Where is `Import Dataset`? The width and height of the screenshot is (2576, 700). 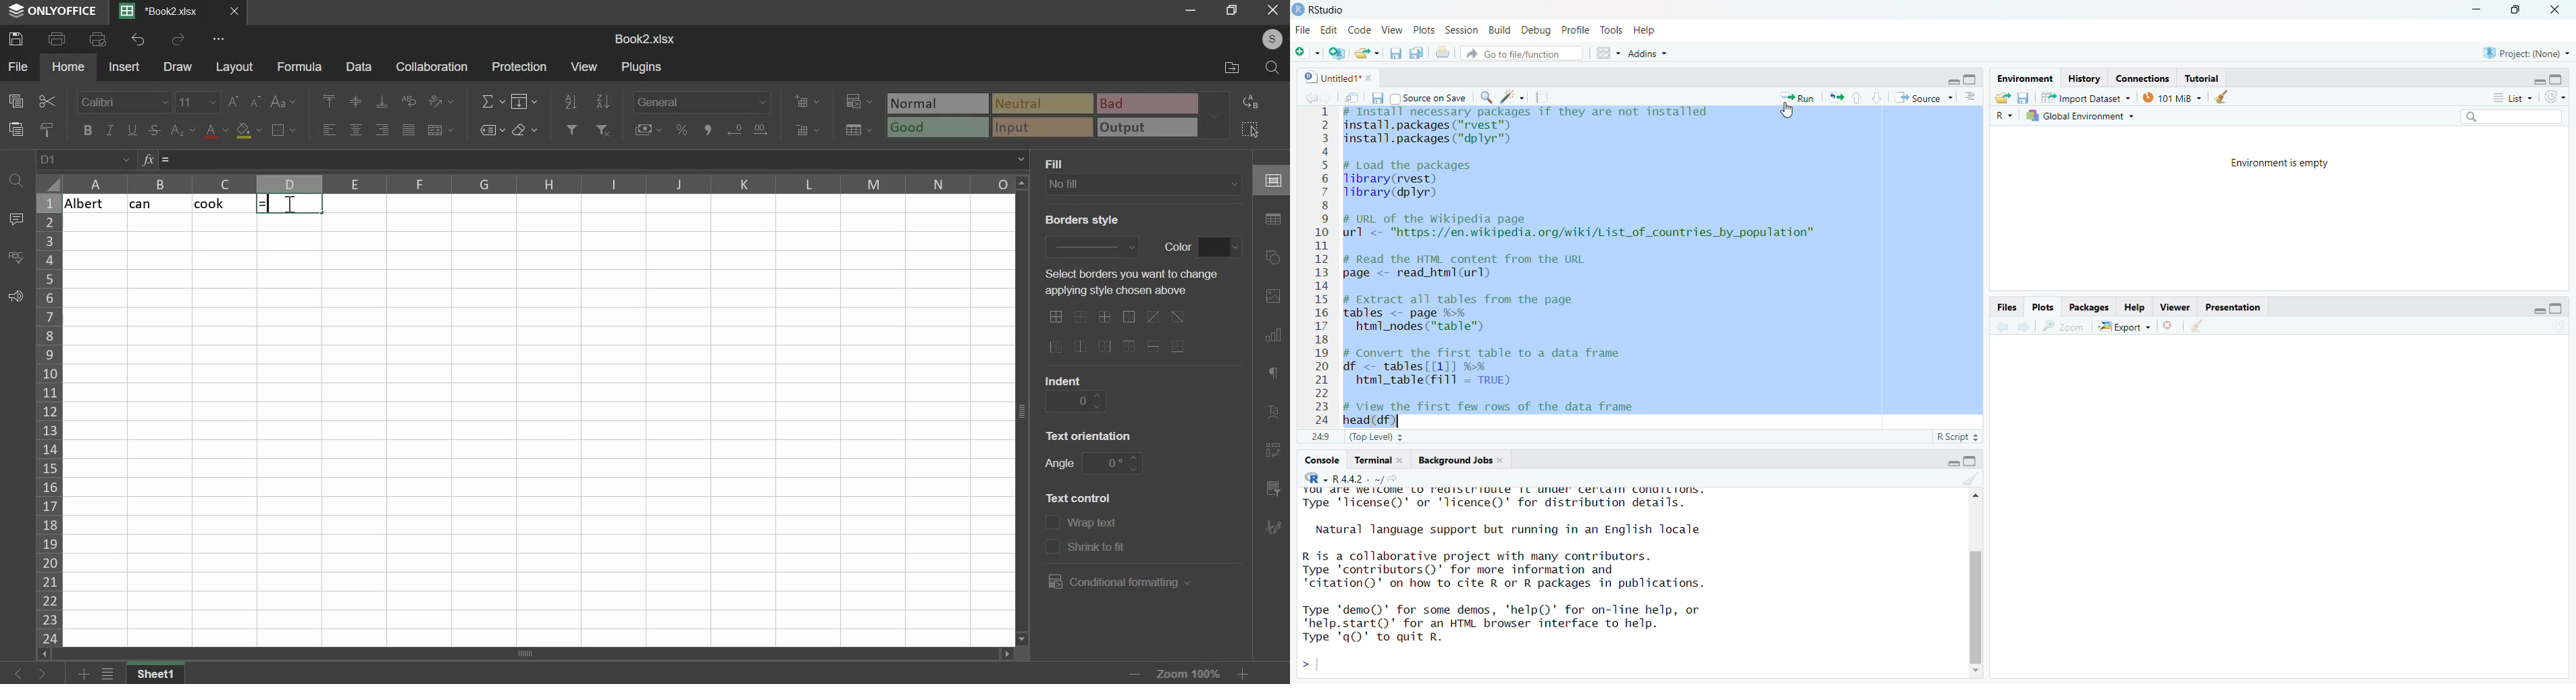 Import Dataset is located at coordinates (2085, 97).